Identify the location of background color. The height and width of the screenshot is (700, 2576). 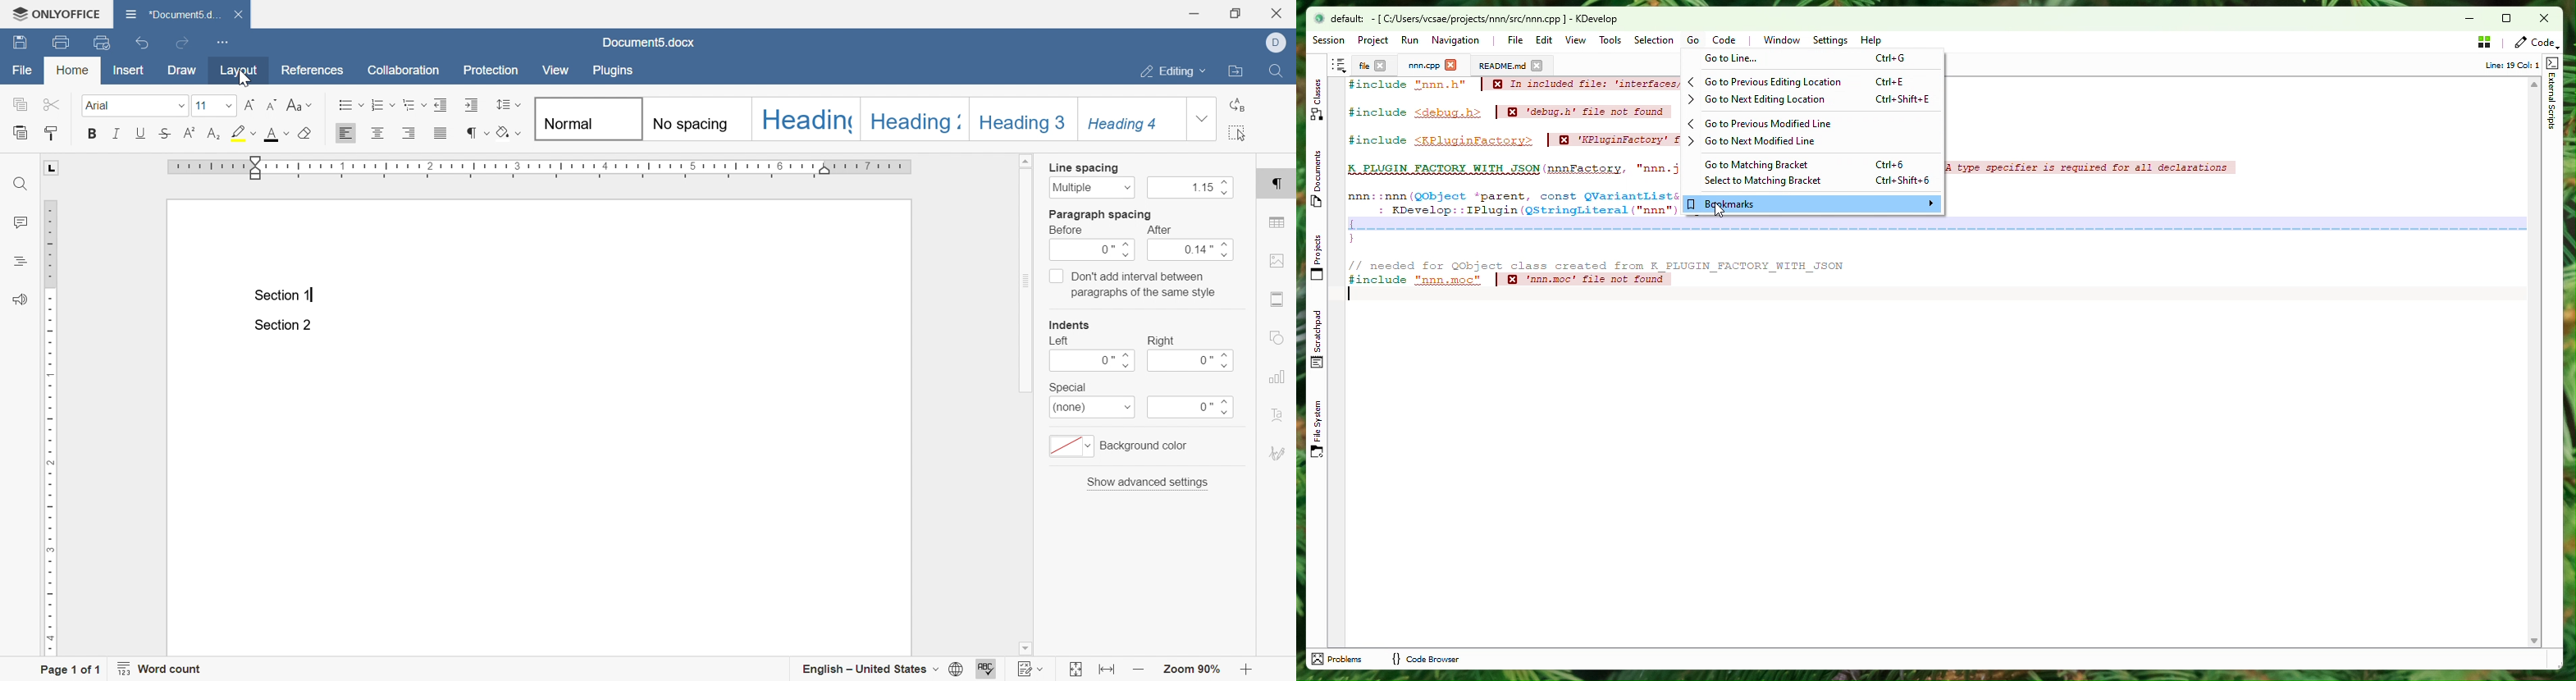
(1123, 446).